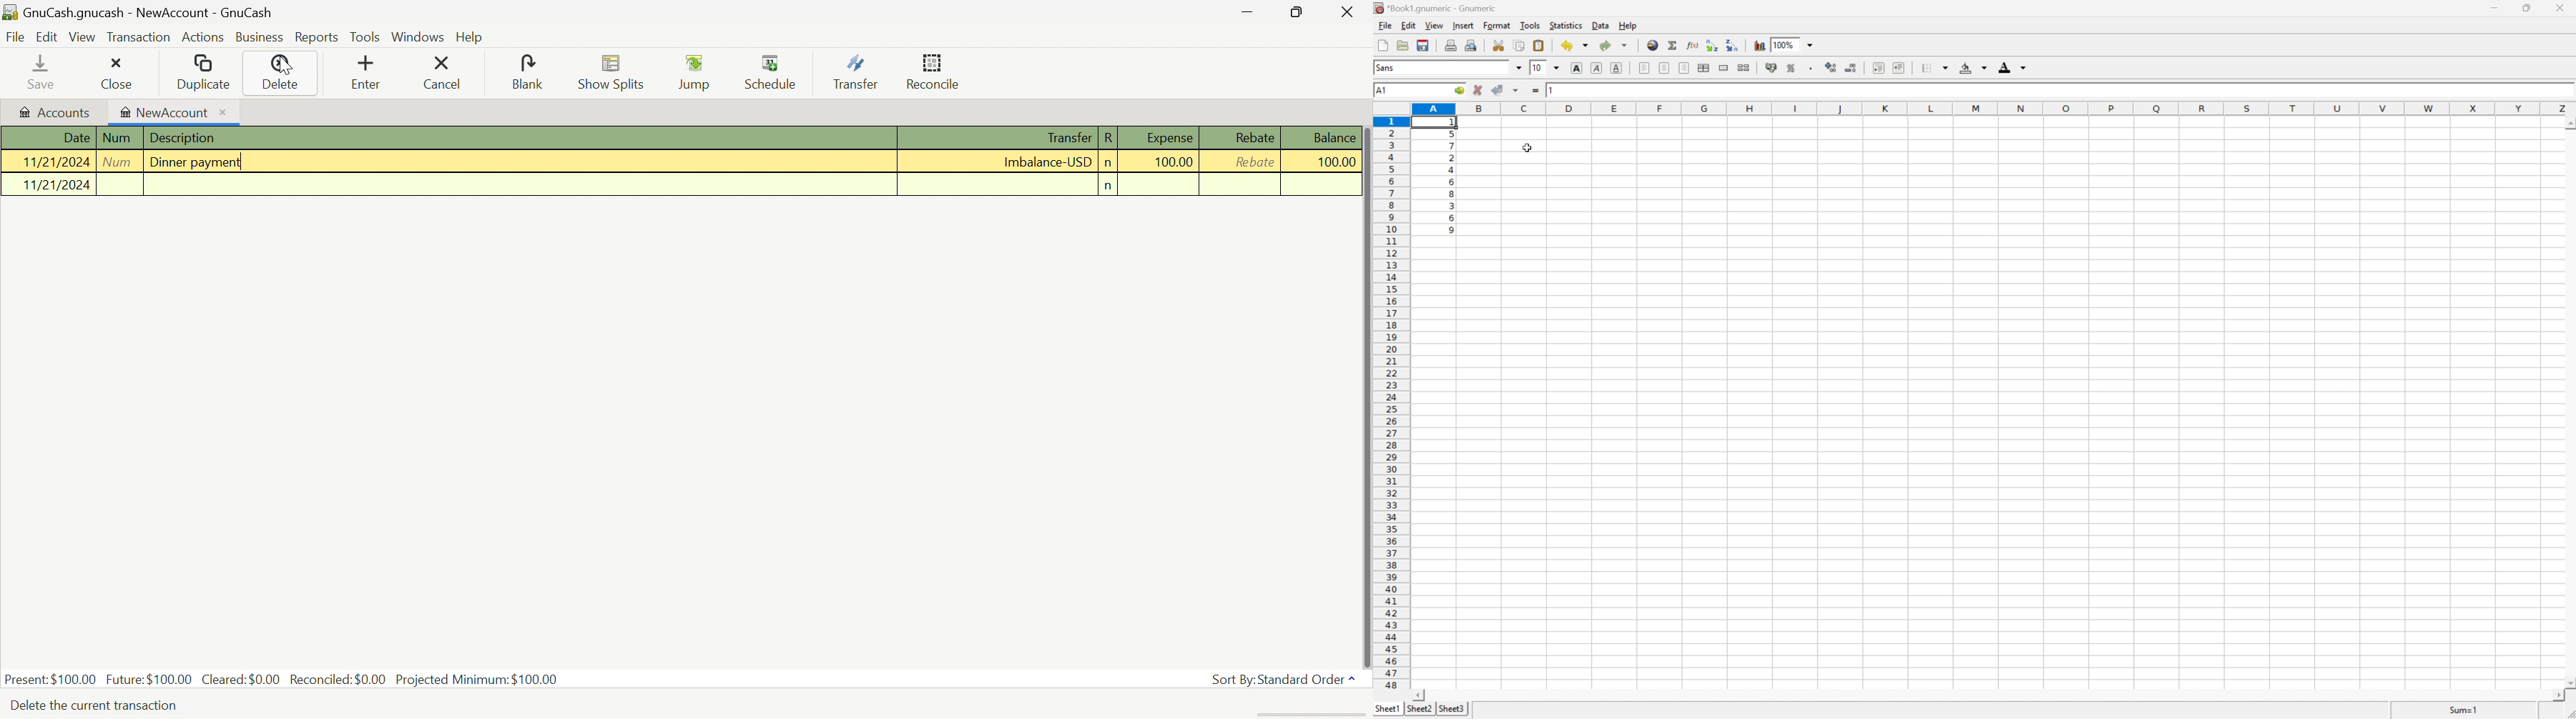  I want to click on edit function in current cell, so click(1692, 45).